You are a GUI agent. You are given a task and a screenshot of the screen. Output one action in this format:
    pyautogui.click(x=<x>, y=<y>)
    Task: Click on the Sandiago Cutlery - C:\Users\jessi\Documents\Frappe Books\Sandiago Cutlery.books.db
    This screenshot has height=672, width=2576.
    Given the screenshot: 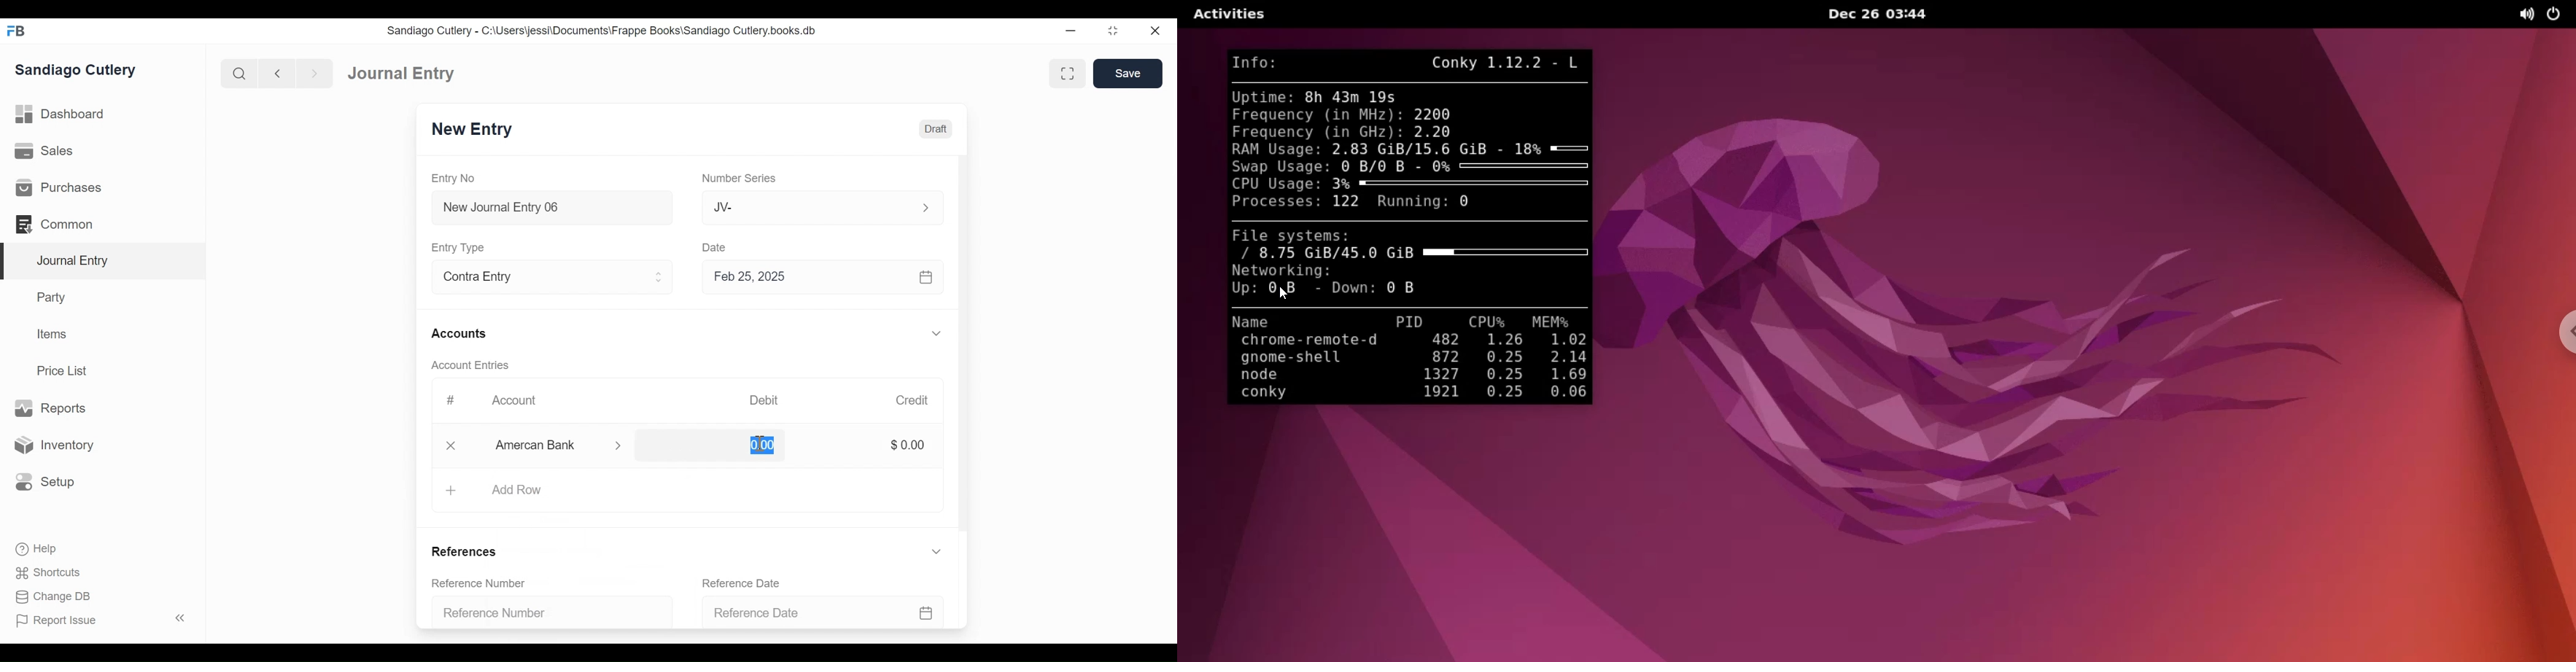 What is the action you would take?
    pyautogui.click(x=602, y=31)
    